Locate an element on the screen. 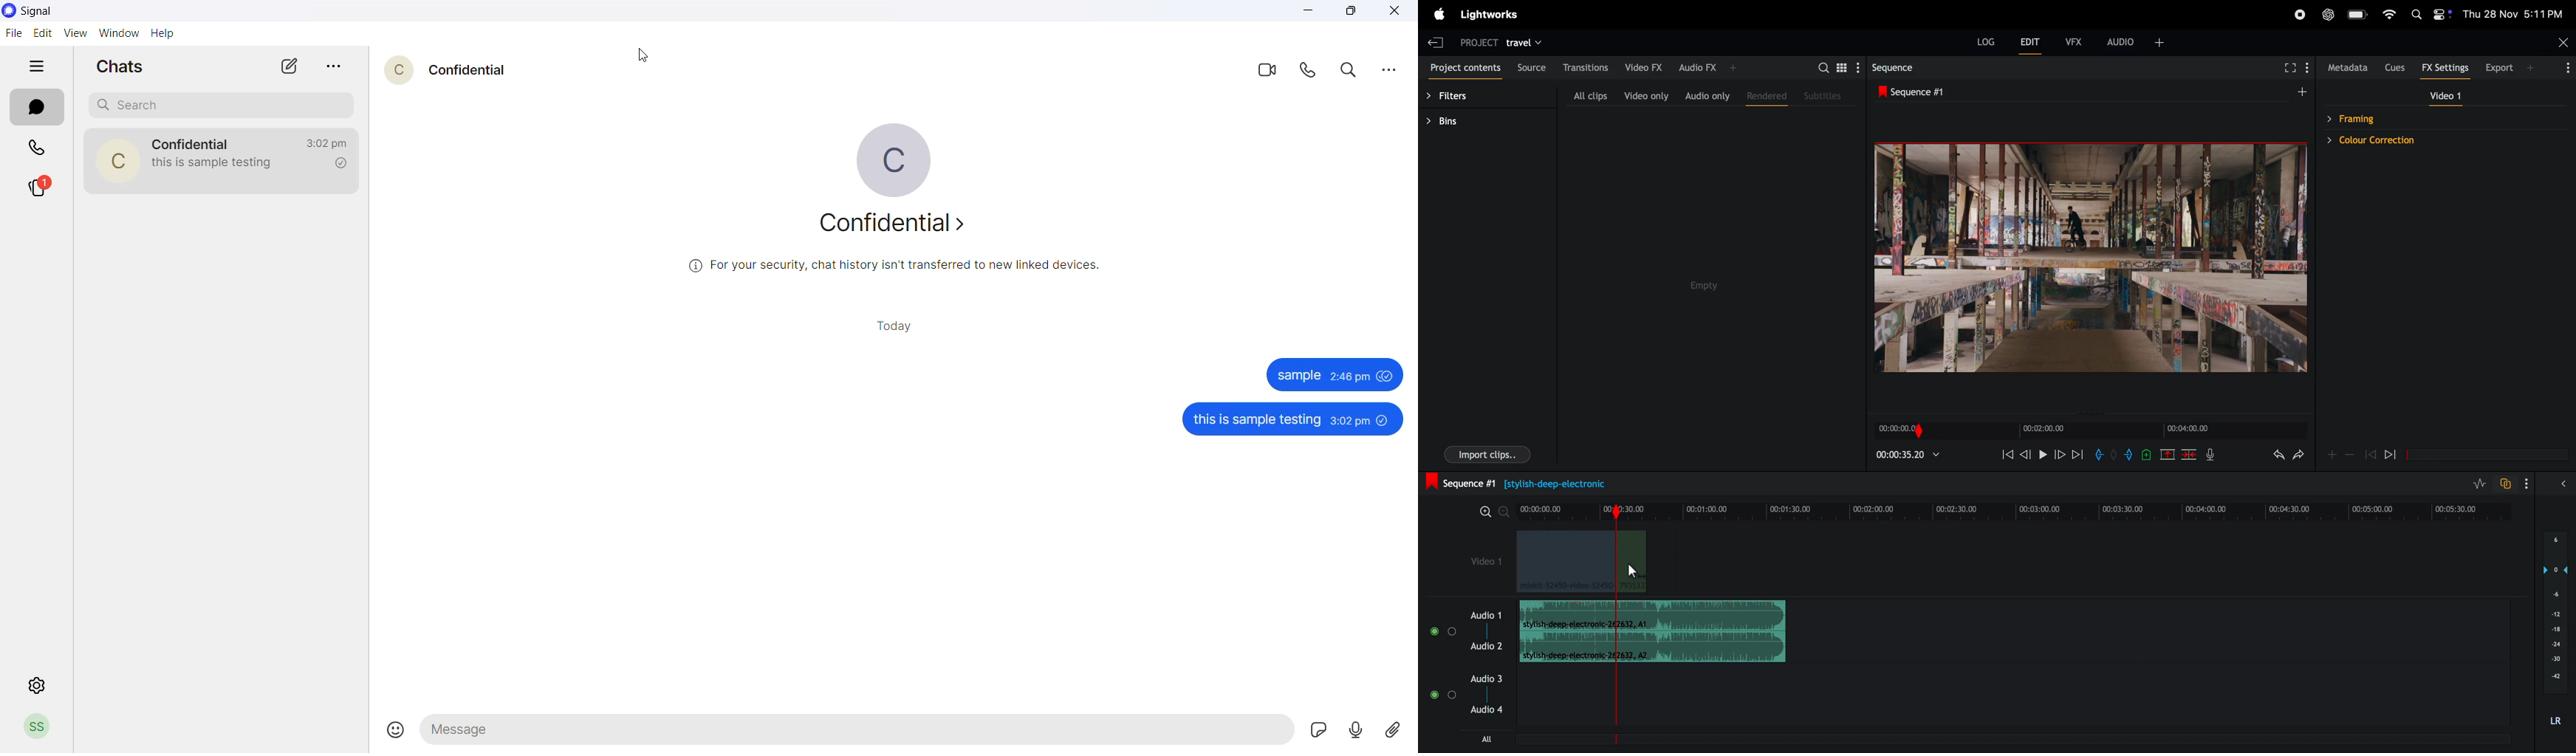 This screenshot has width=2576, height=756. search is located at coordinates (1823, 67).